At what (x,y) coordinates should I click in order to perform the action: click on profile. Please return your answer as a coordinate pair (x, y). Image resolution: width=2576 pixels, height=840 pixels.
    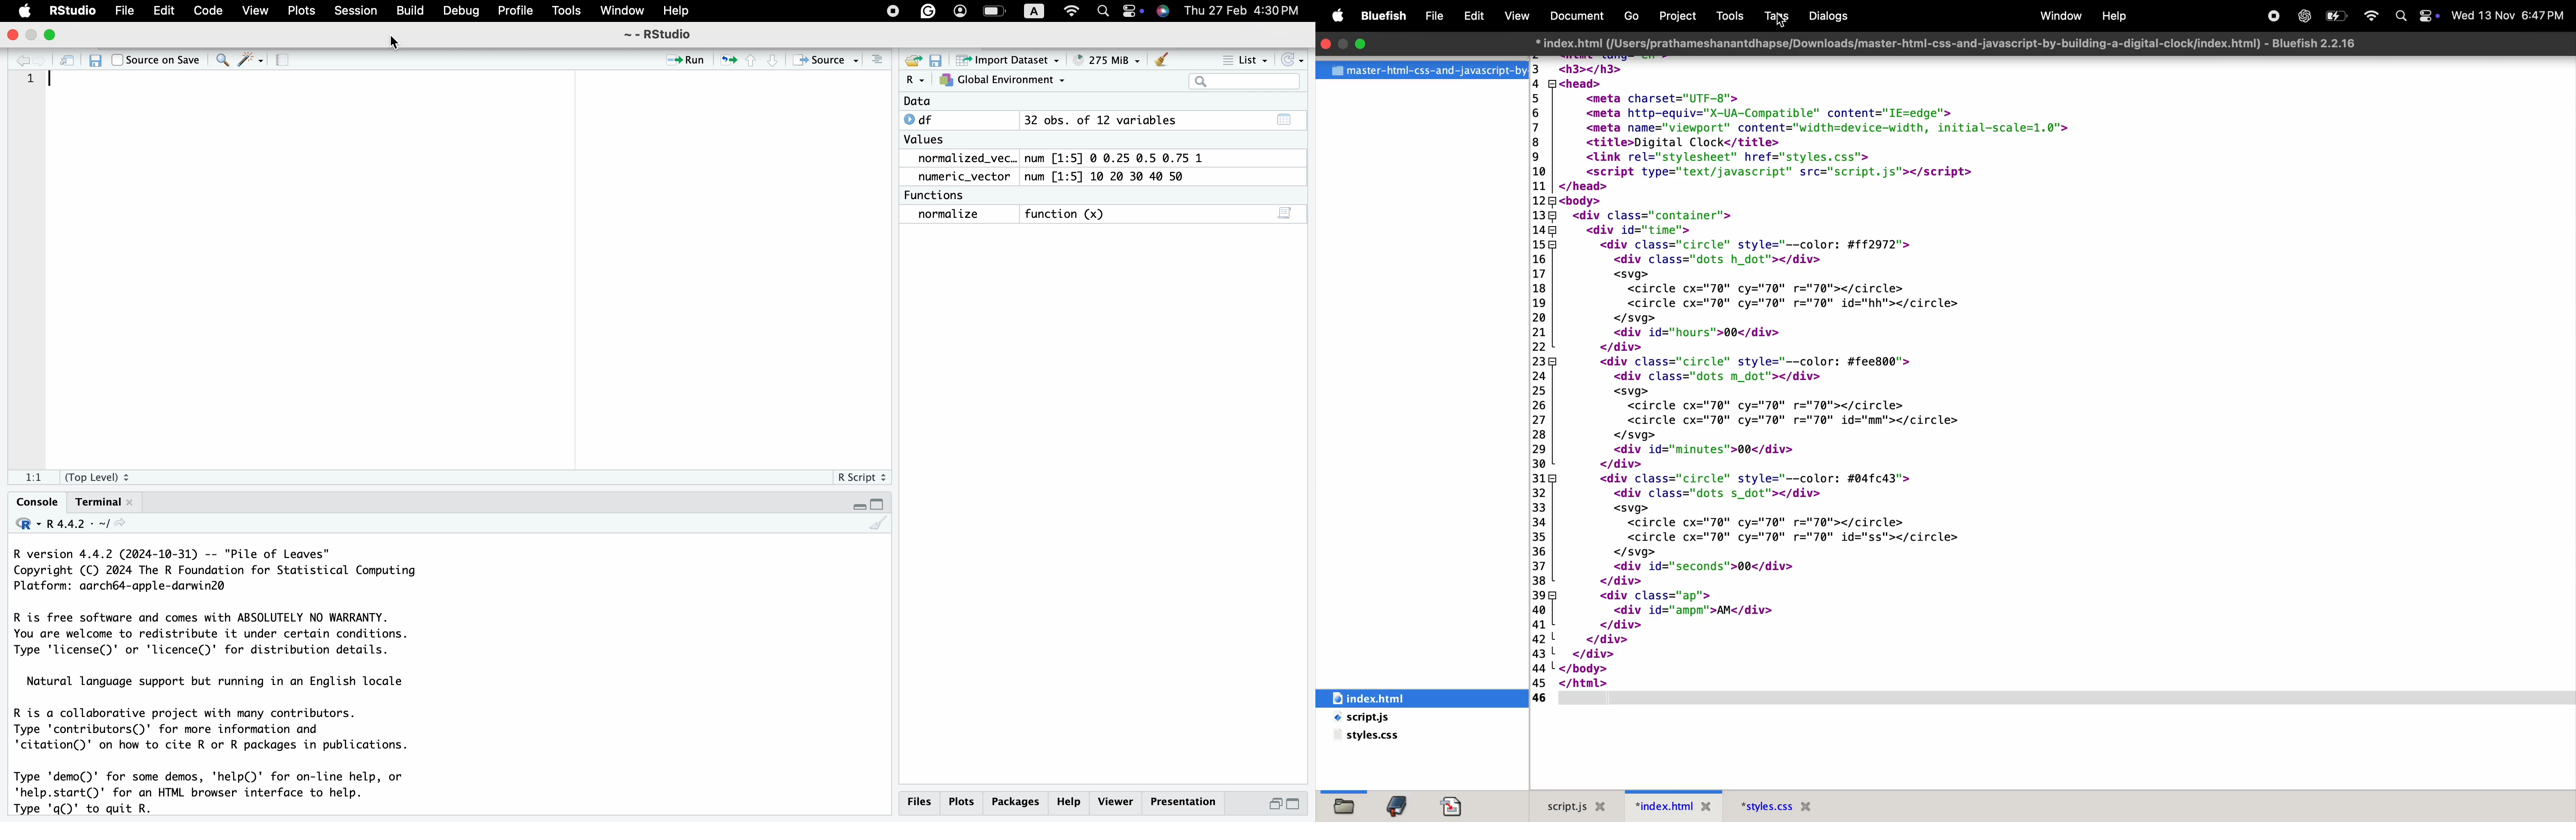
    Looking at the image, I should click on (514, 11).